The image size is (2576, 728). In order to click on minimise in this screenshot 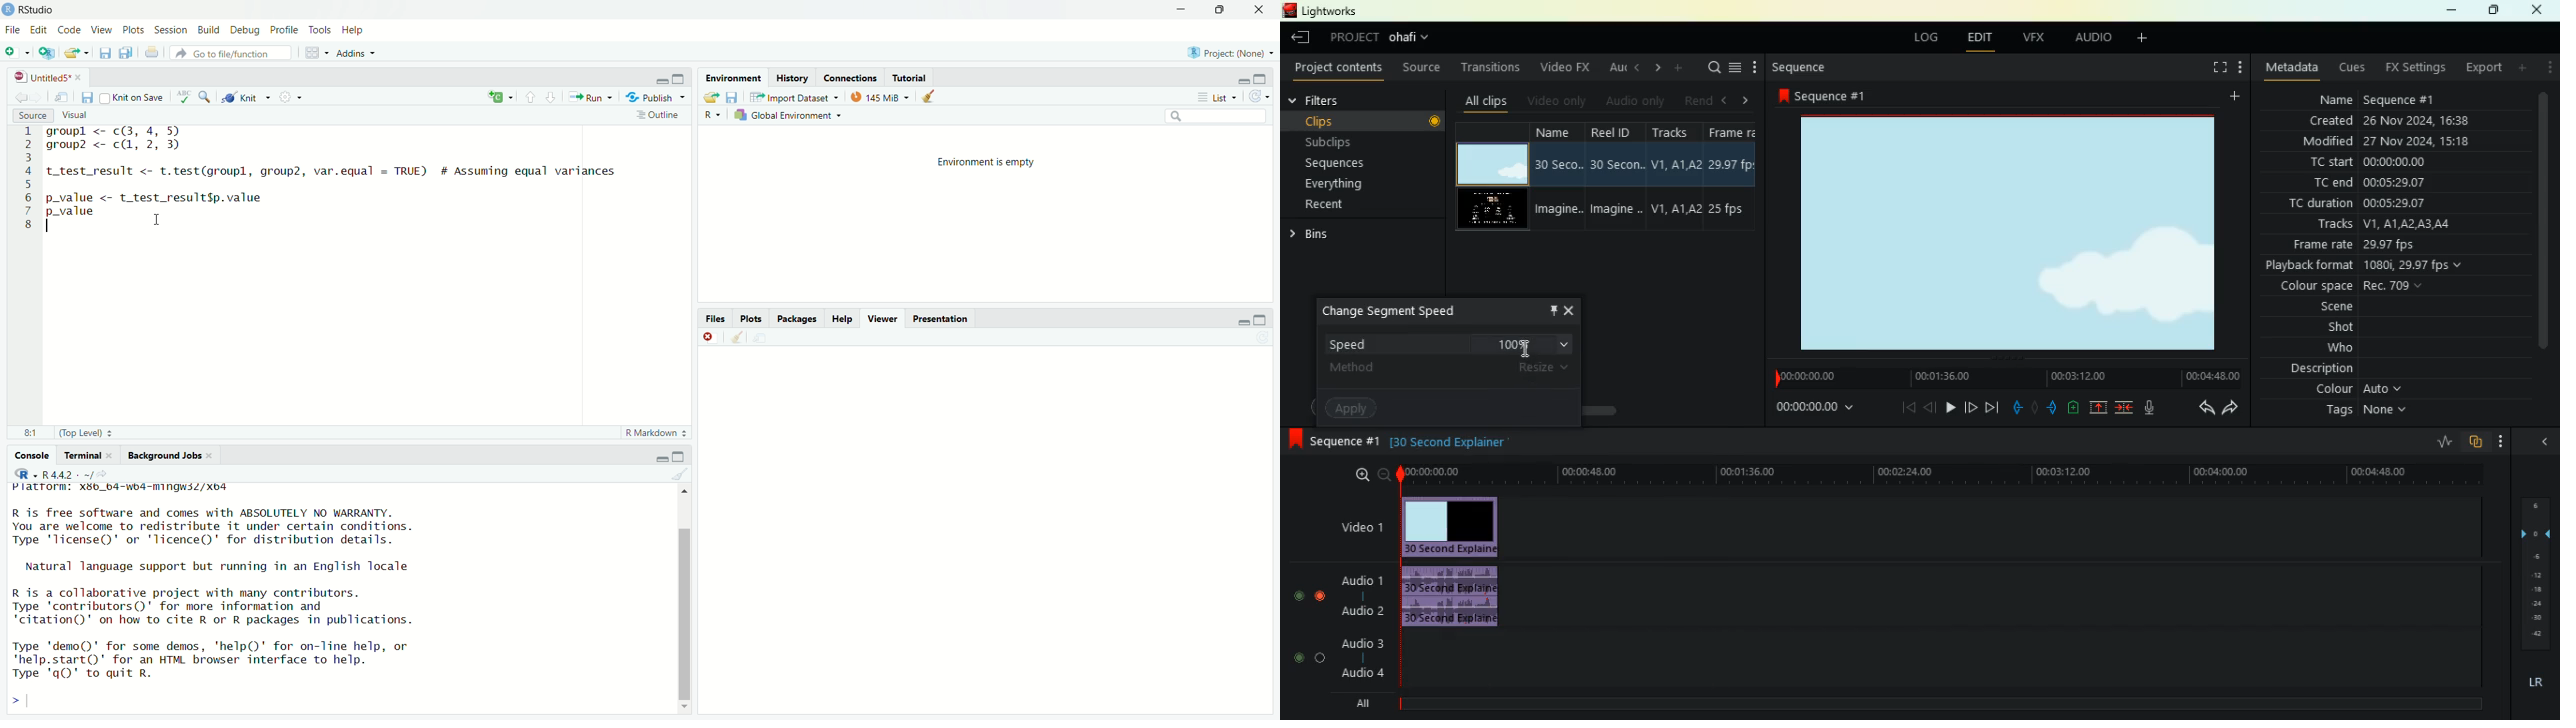, I will do `click(662, 80)`.